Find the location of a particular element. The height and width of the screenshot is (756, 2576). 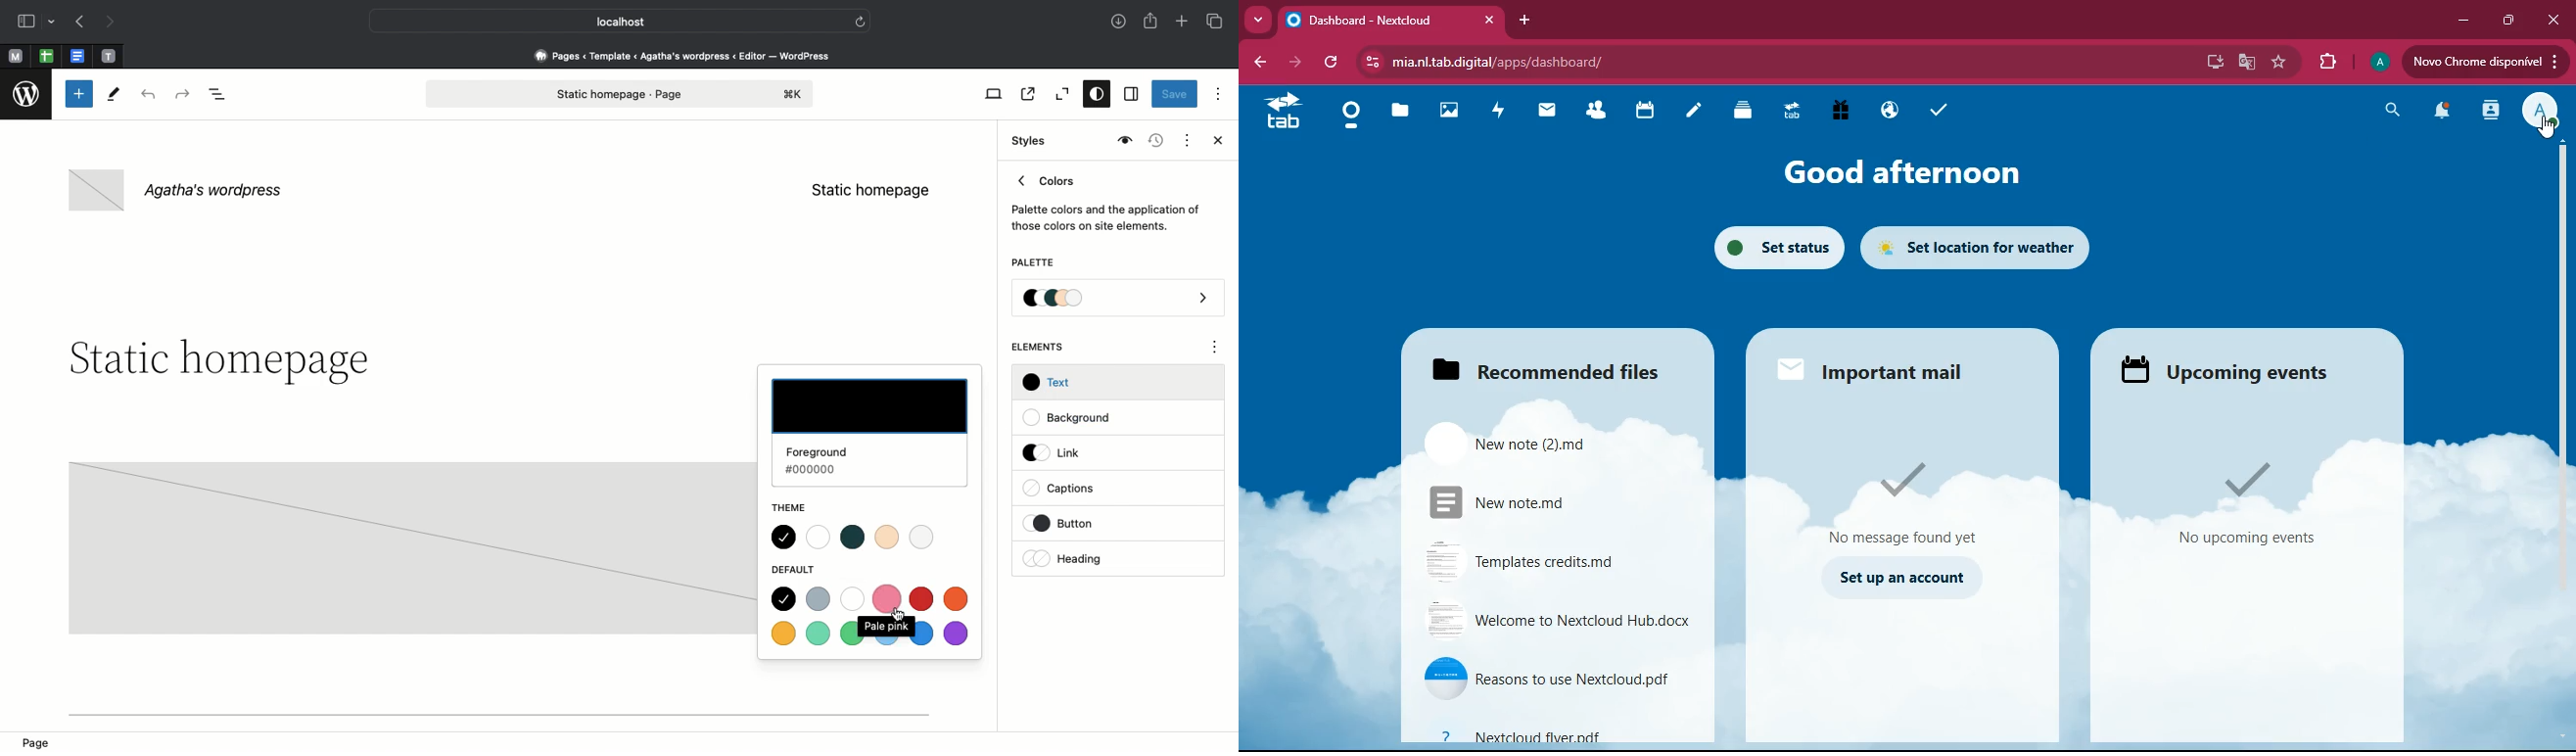

back is located at coordinates (1258, 63).